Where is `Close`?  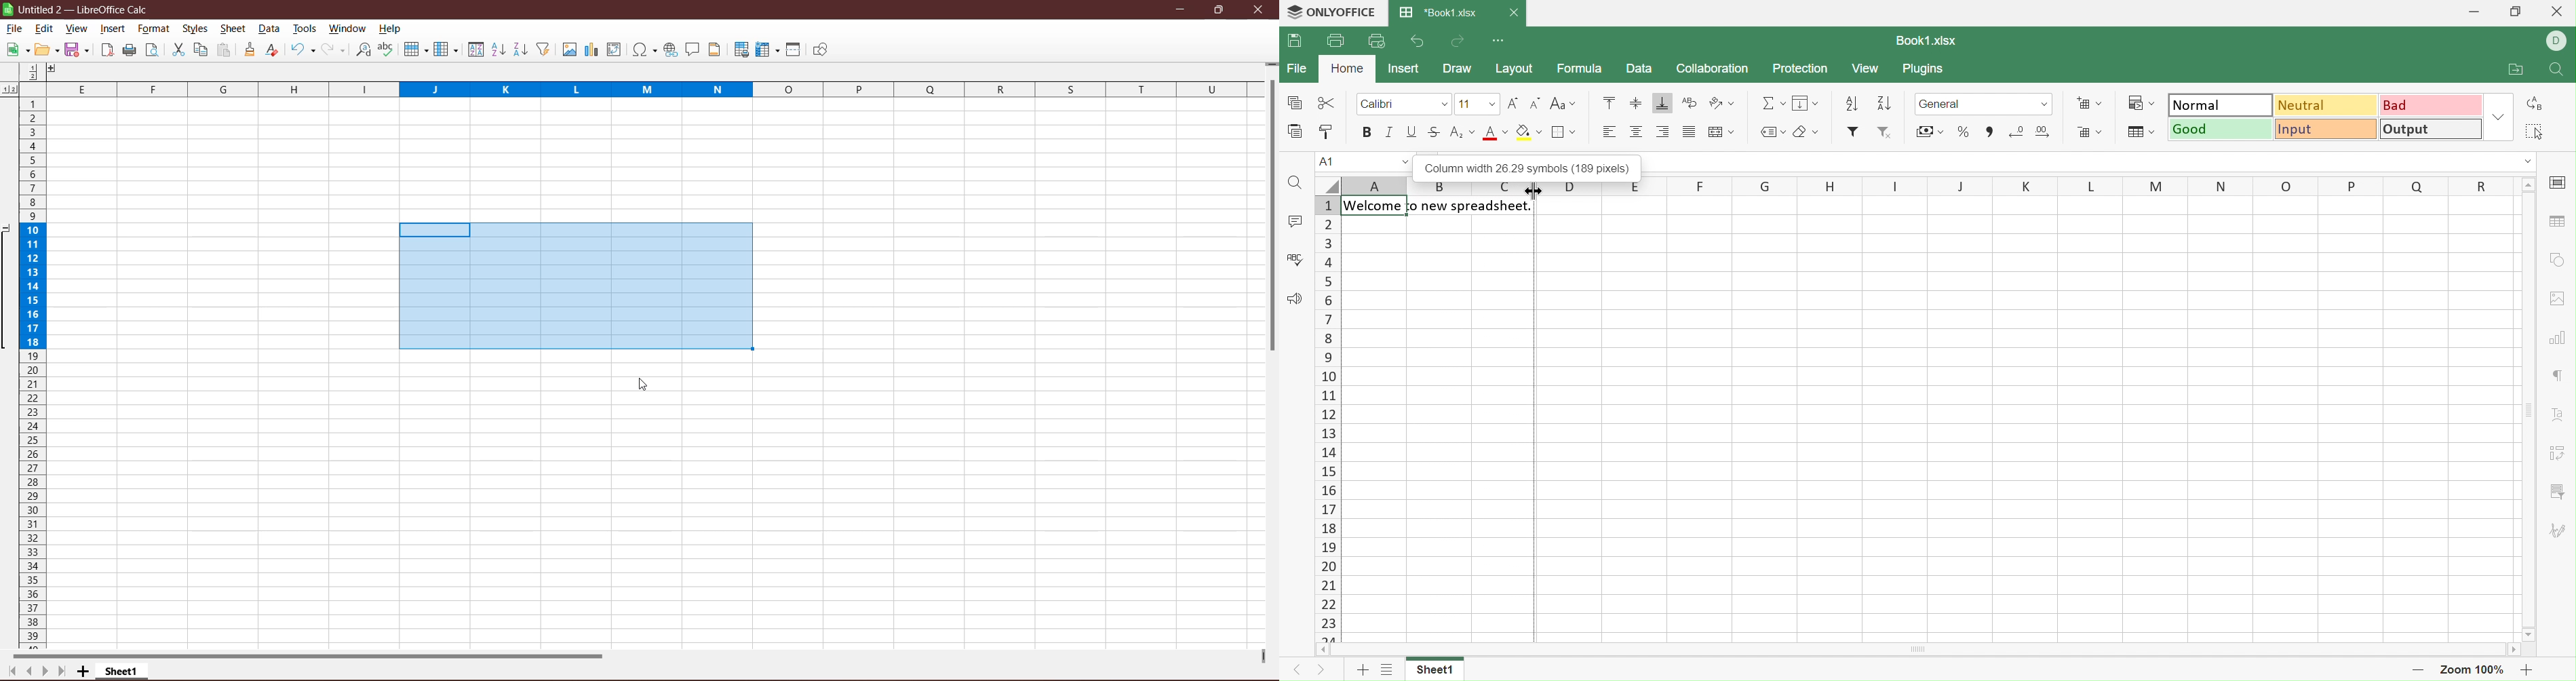 Close is located at coordinates (1515, 11).